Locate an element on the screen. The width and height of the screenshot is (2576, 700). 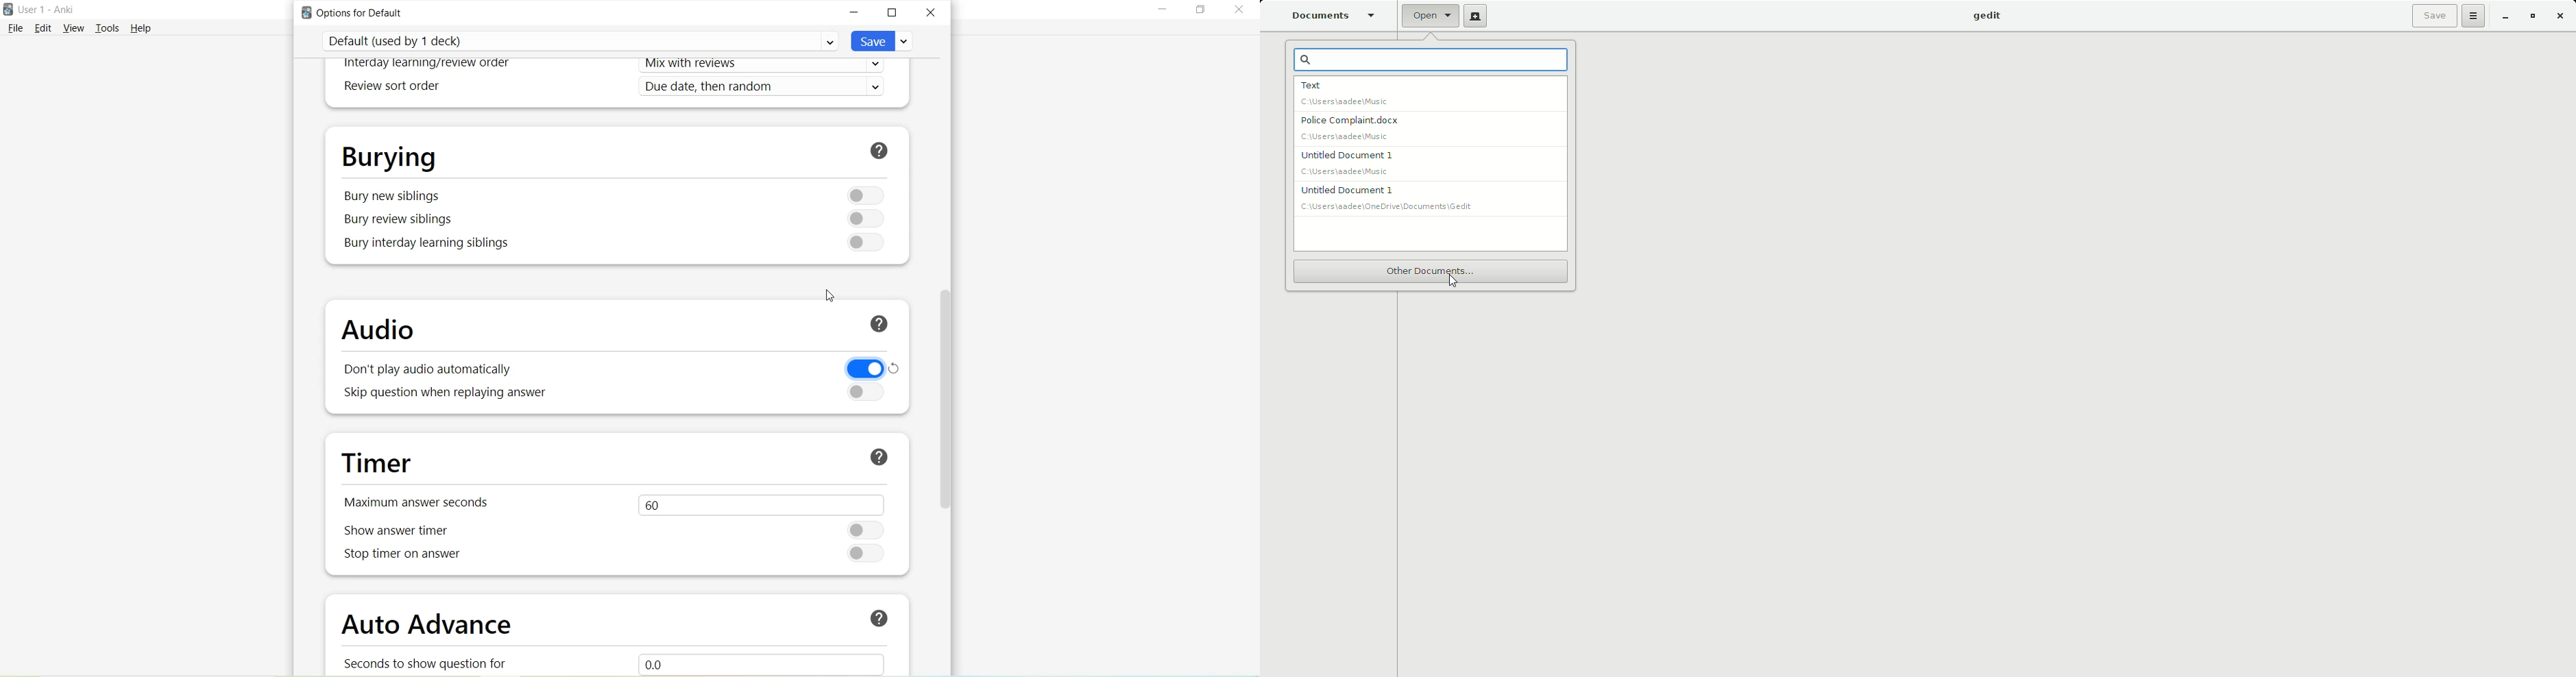
Toggle is located at coordinates (862, 219).